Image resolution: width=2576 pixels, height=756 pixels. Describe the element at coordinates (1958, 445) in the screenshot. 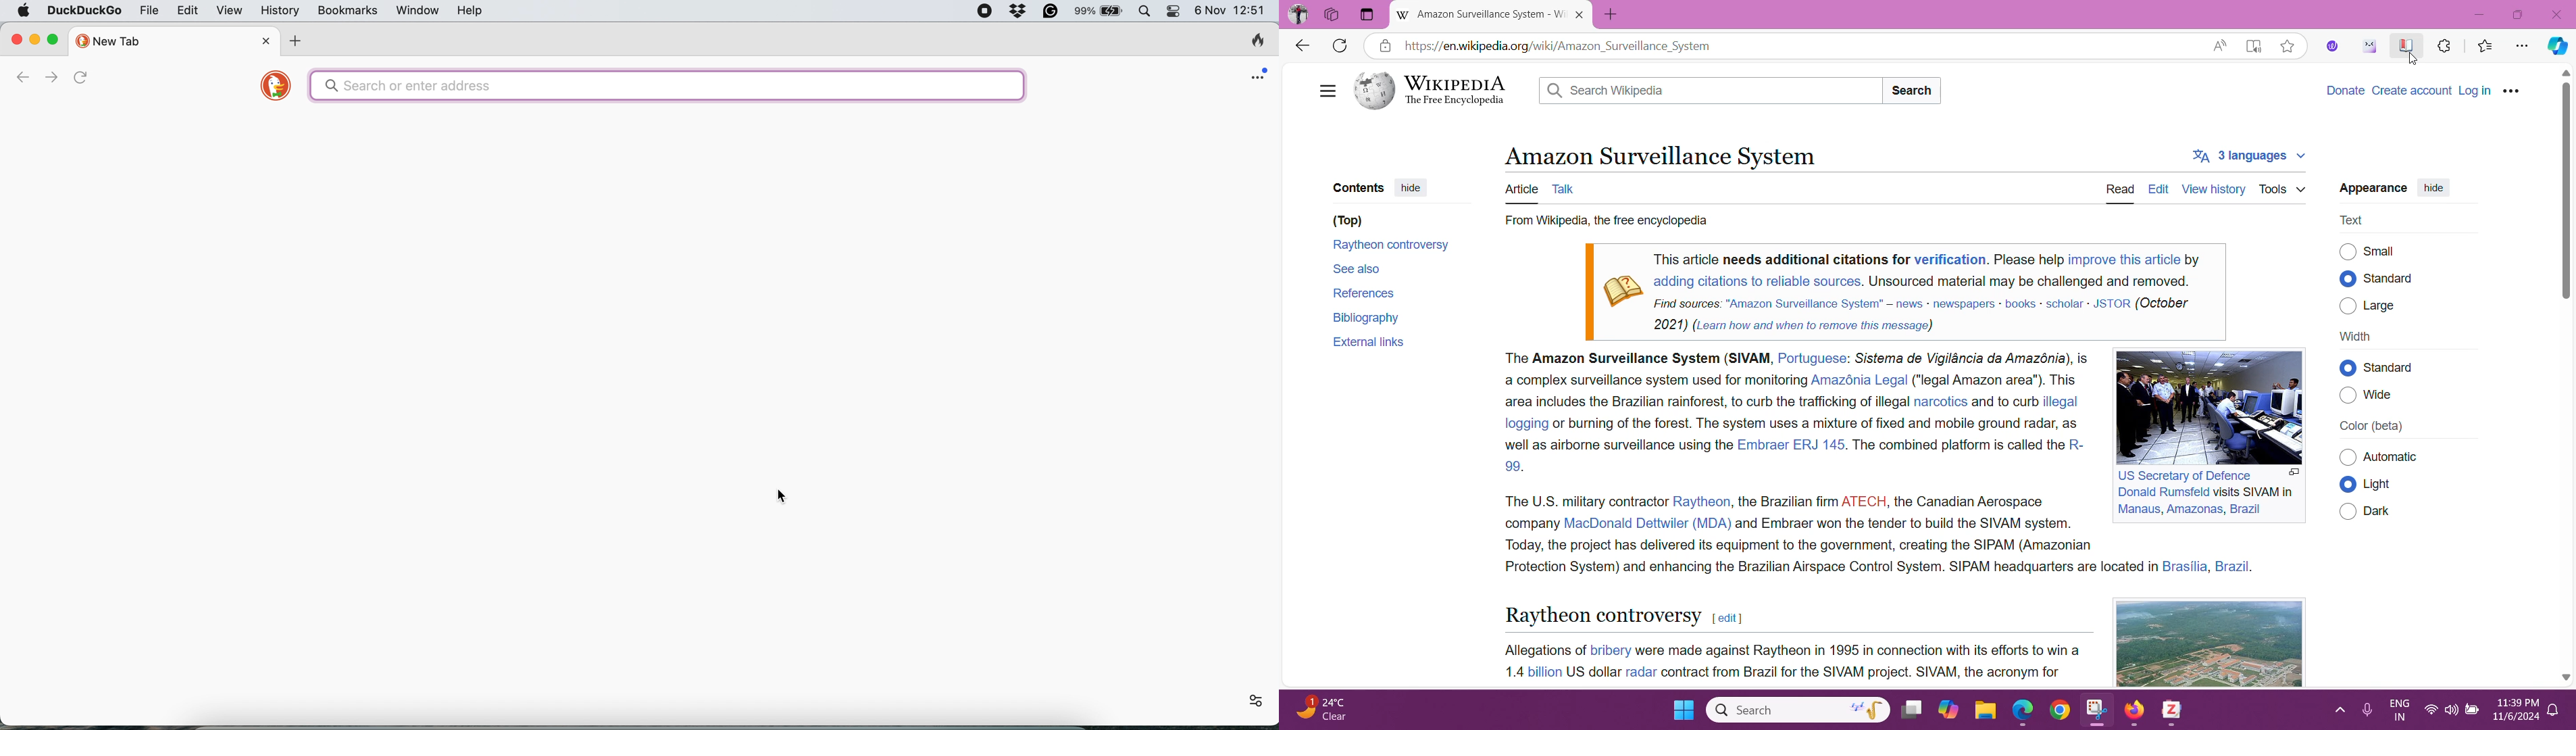

I see `The combined platform is called the` at that location.